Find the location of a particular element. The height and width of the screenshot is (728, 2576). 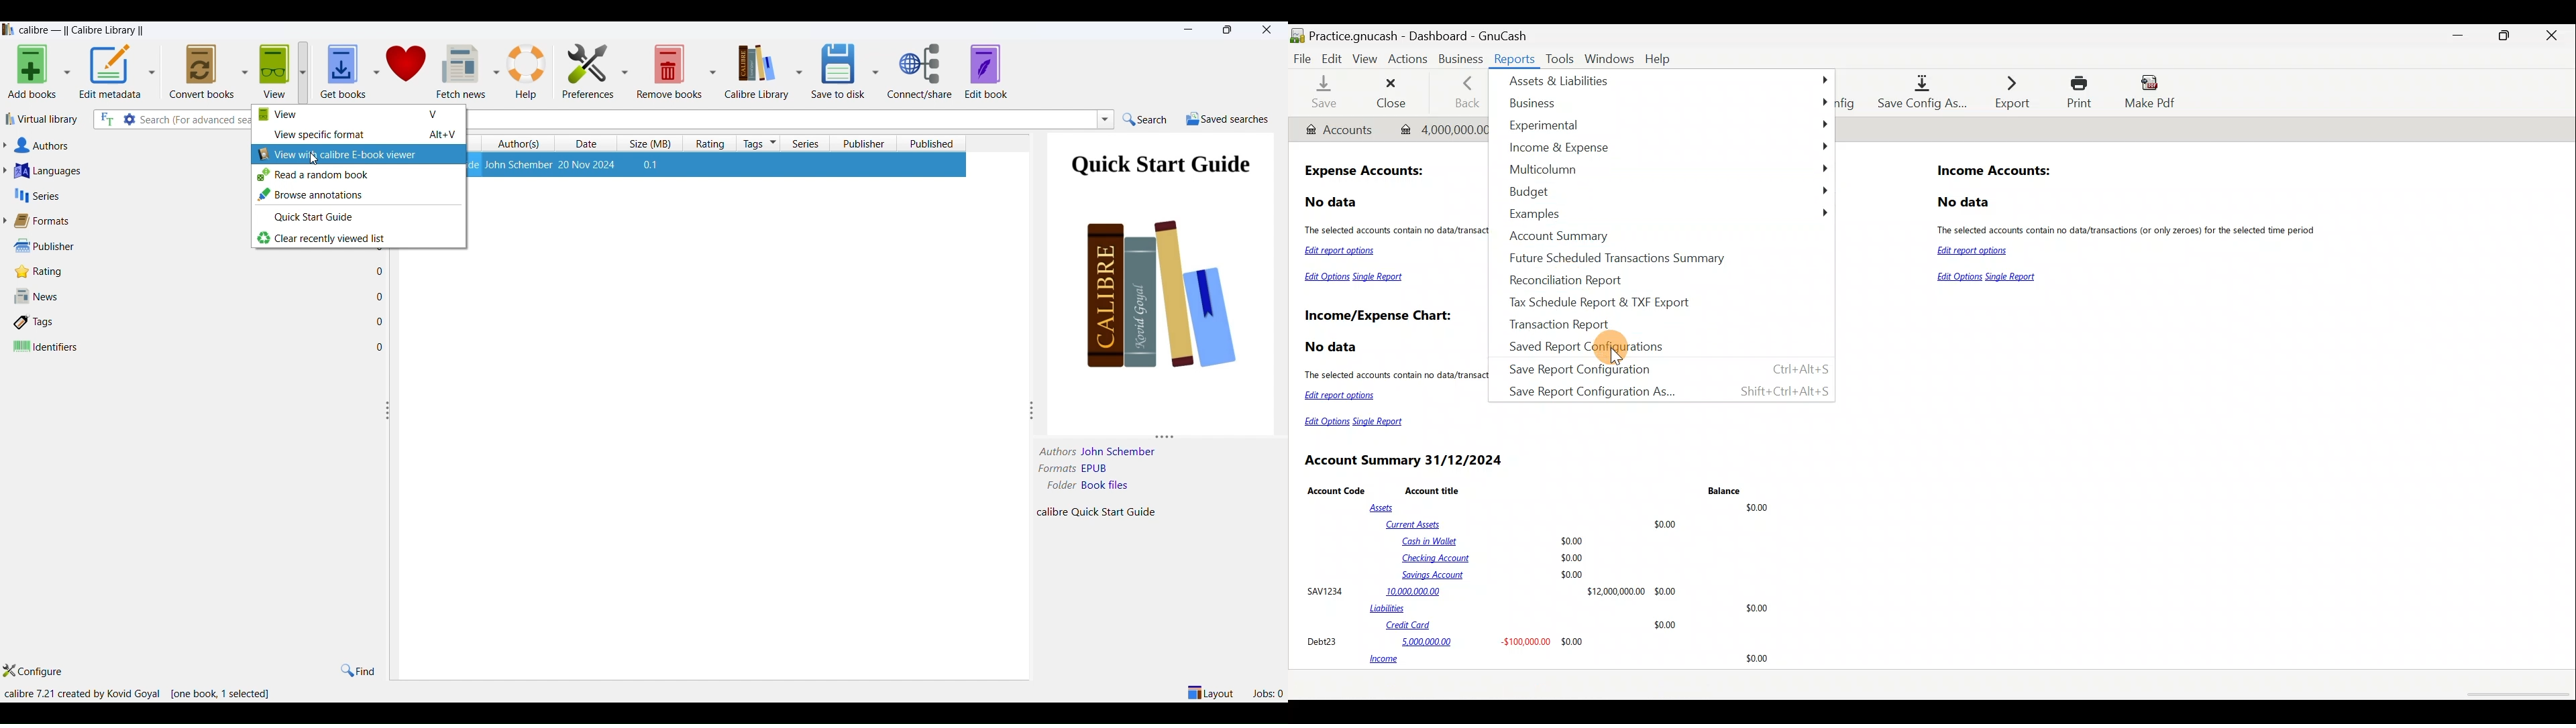

No data is located at coordinates (1333, 347).